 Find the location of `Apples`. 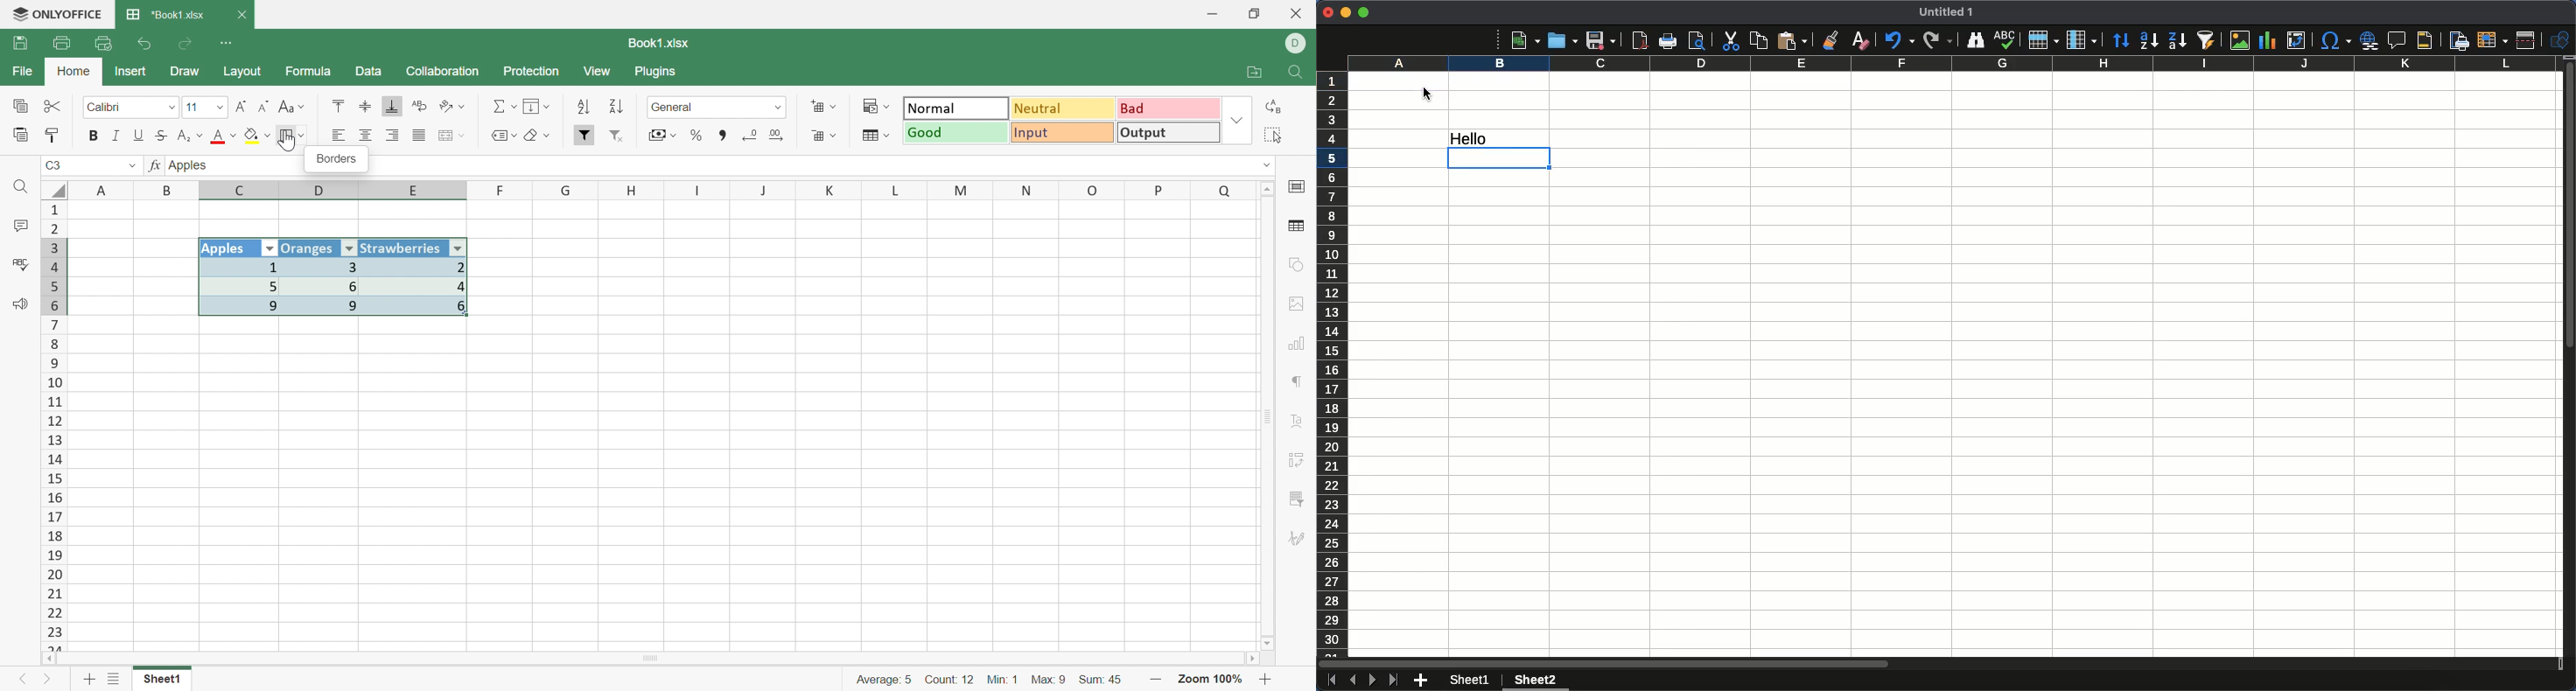

Apples is located at coordinates (228, 249).